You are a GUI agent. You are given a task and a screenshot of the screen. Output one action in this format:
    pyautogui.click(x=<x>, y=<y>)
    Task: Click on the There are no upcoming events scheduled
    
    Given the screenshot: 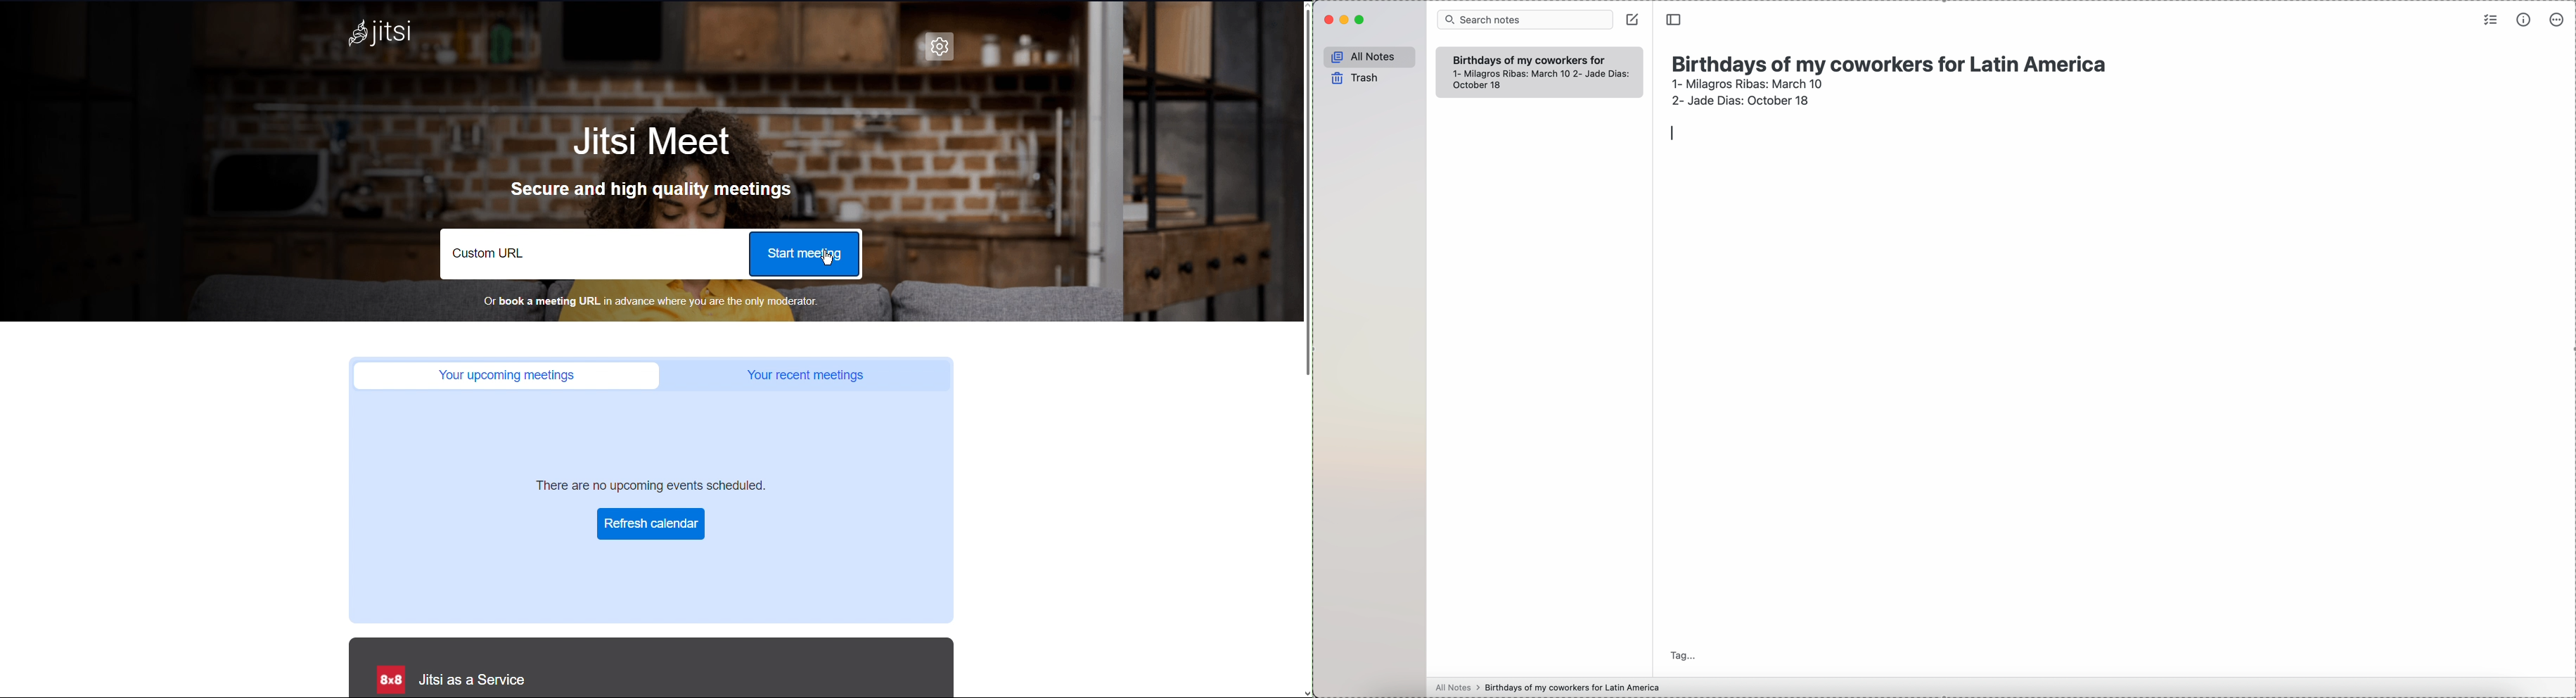 What is the action you would take?
    pyautogui.click(x=653, y=485)
    